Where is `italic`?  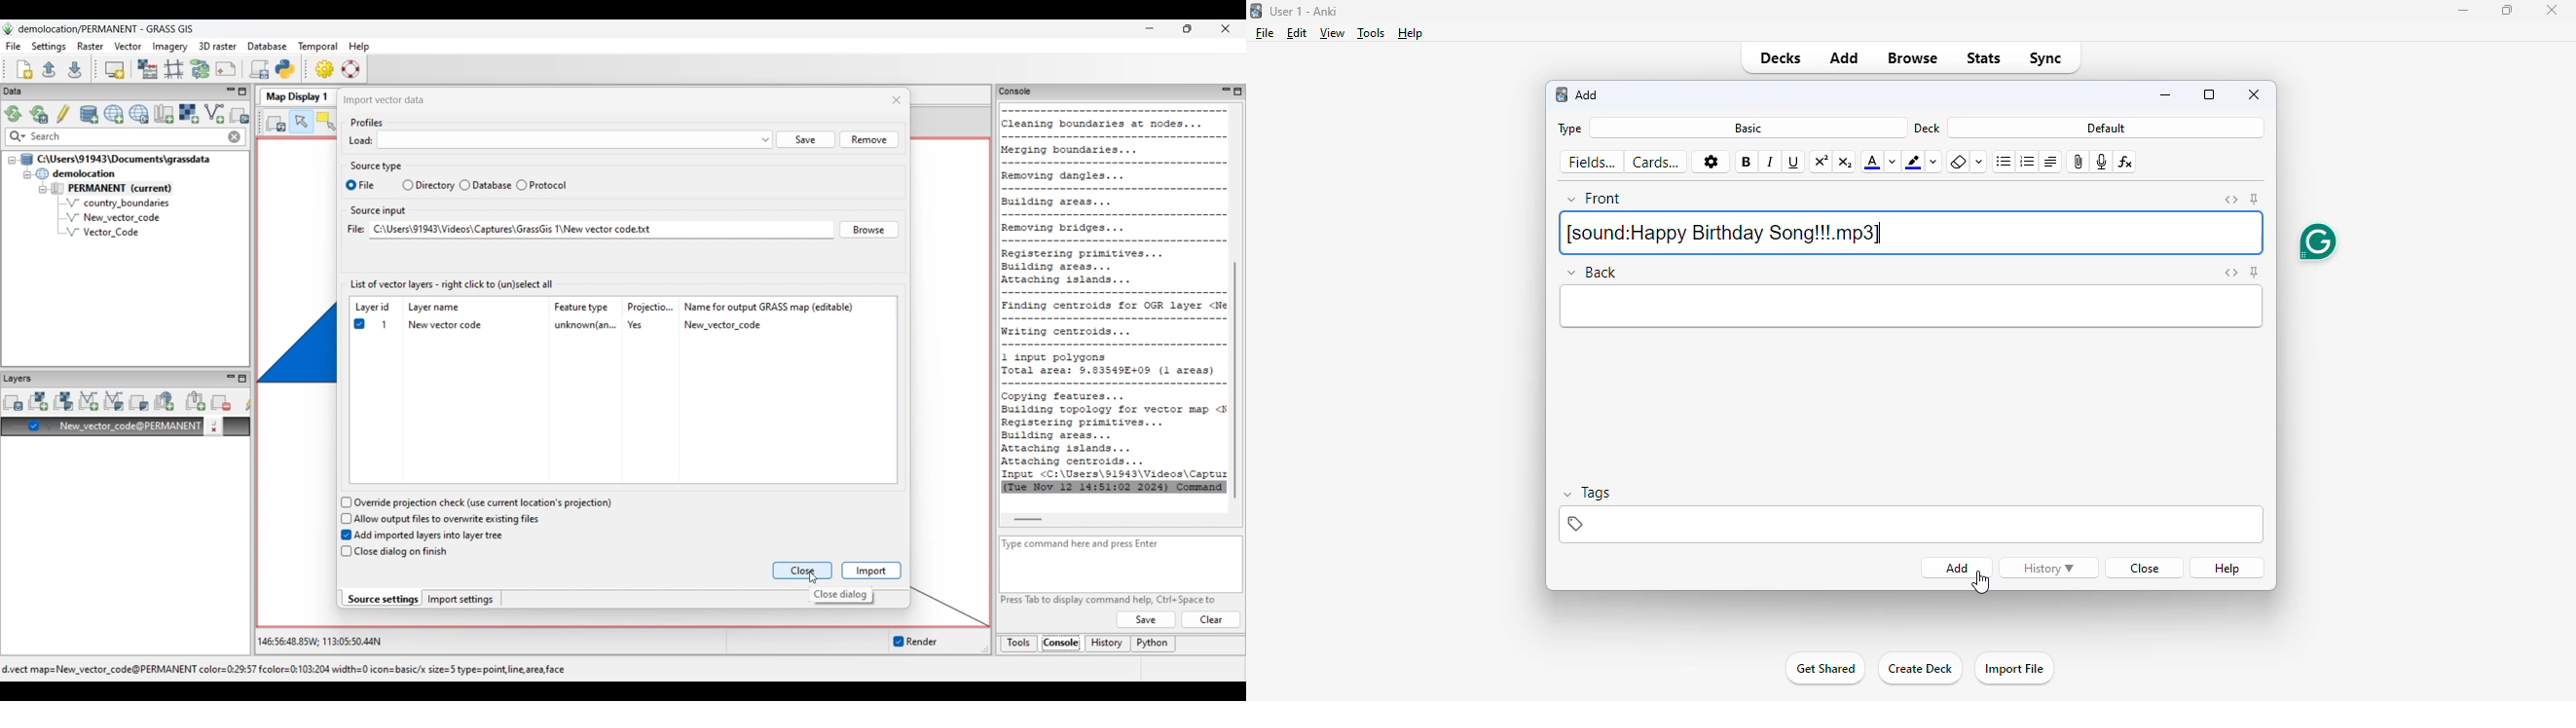
italic is located at coordinates (1771, 163).